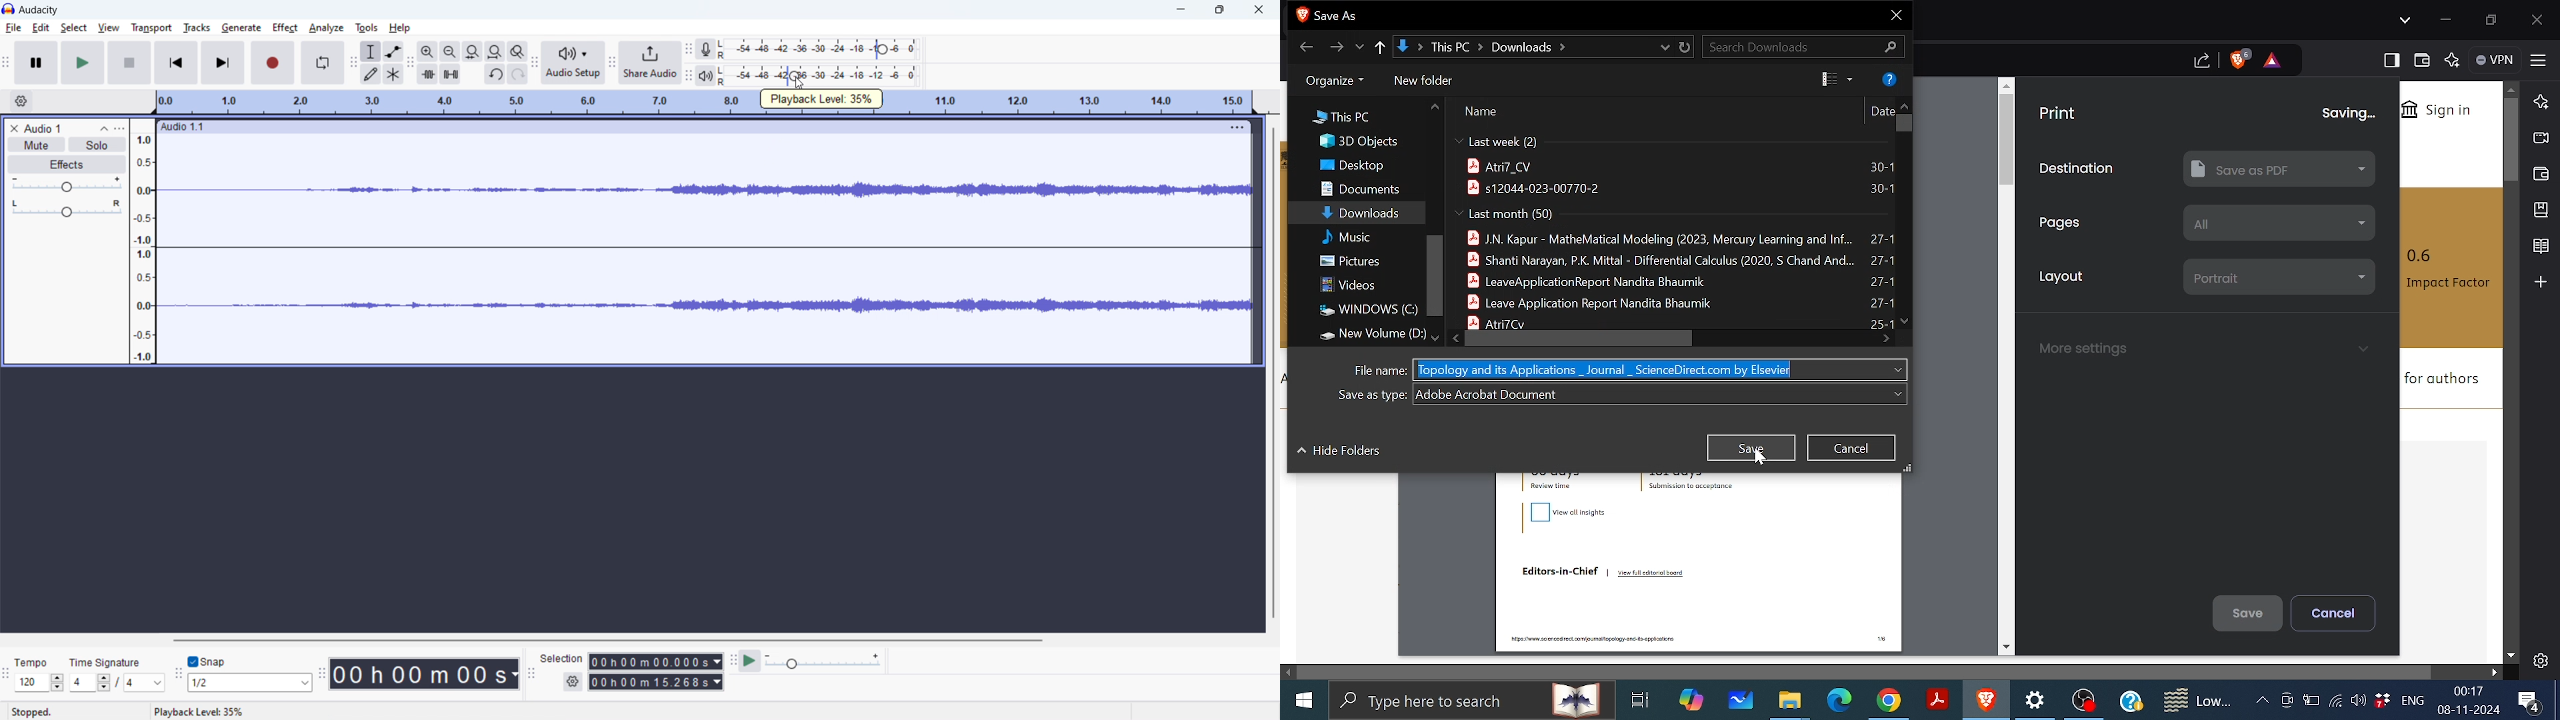 This screenshot has height=728, width=2576. I want to click on time toolbar, so click(321, 673).